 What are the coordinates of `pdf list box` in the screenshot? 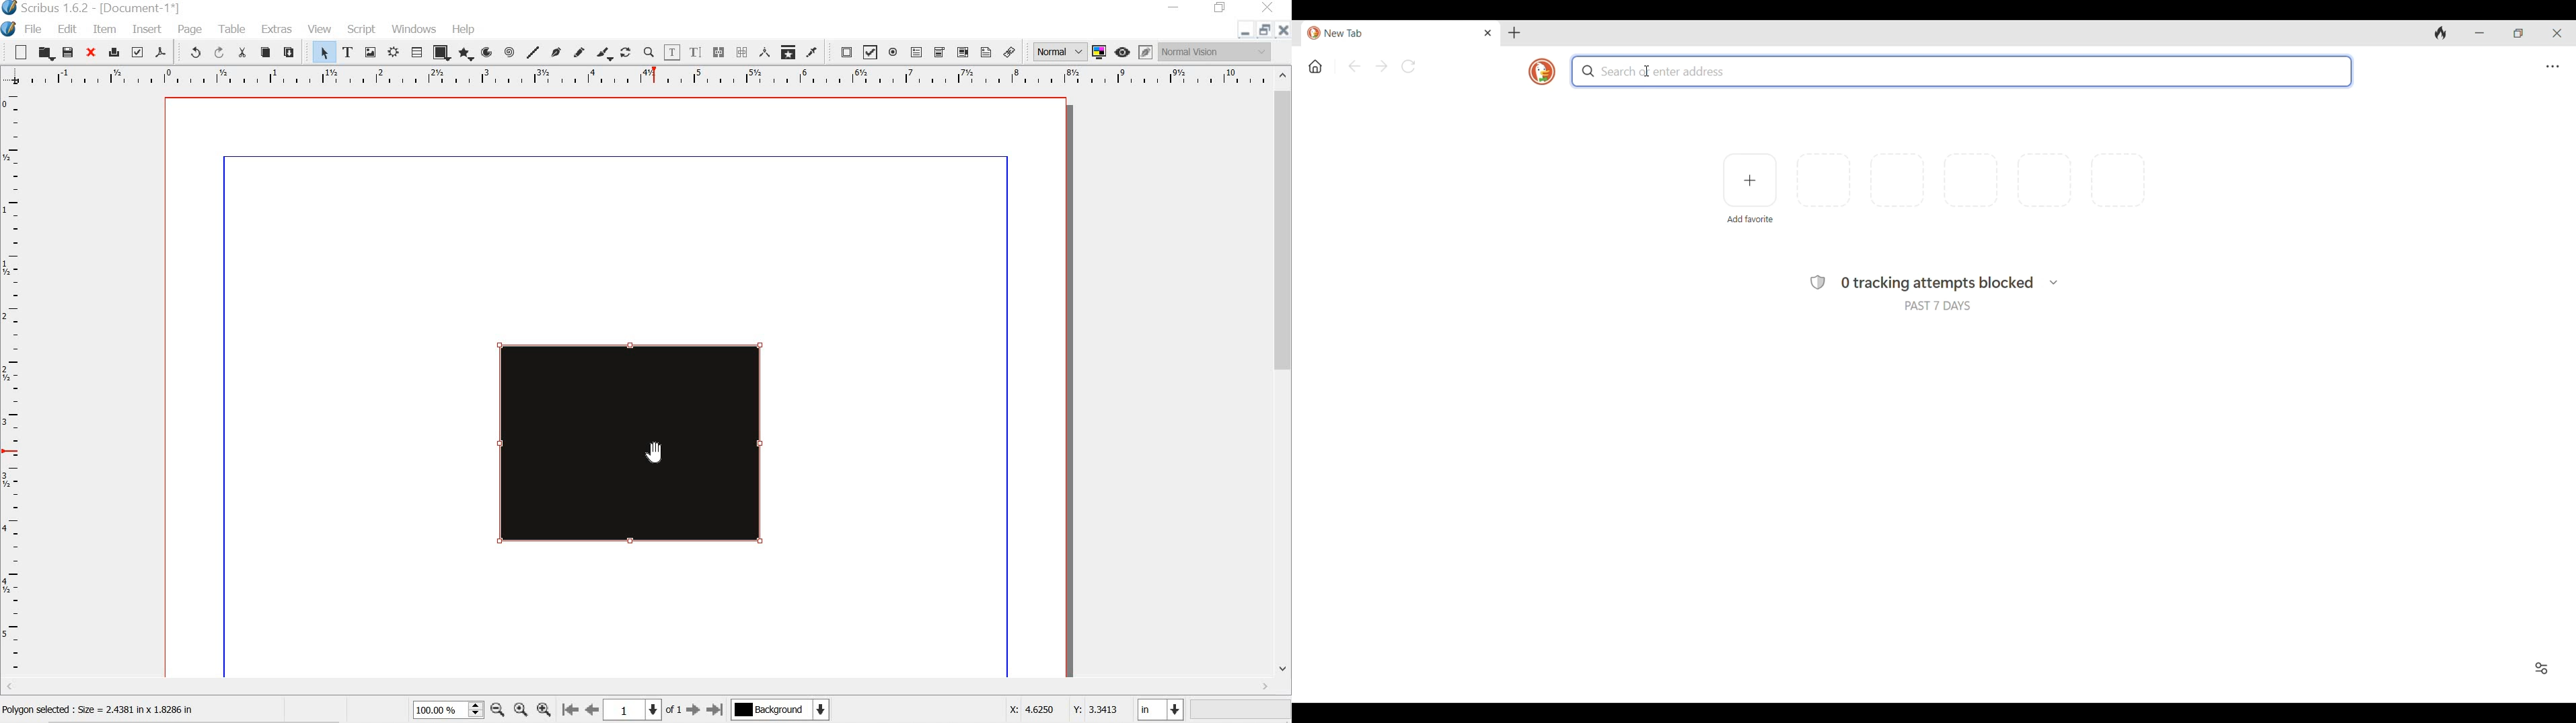 It's located at (962, 52).